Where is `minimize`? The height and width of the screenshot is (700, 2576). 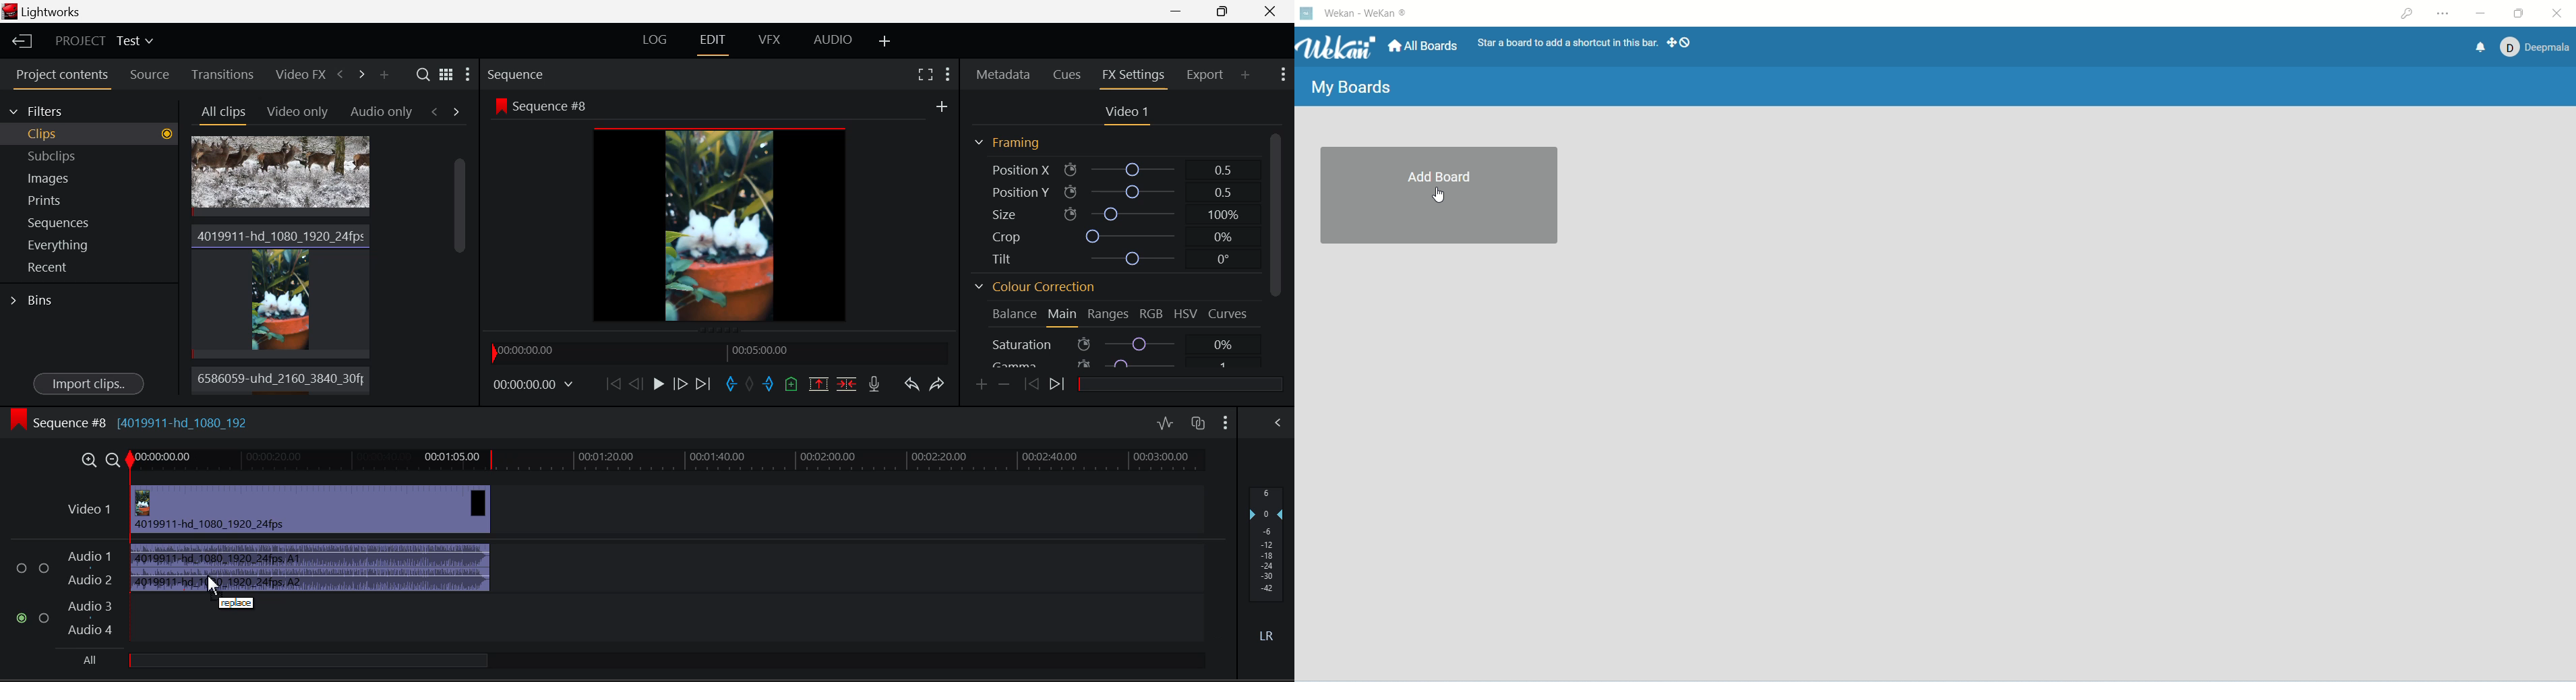
minimize is located at coordinates (2485, 12).